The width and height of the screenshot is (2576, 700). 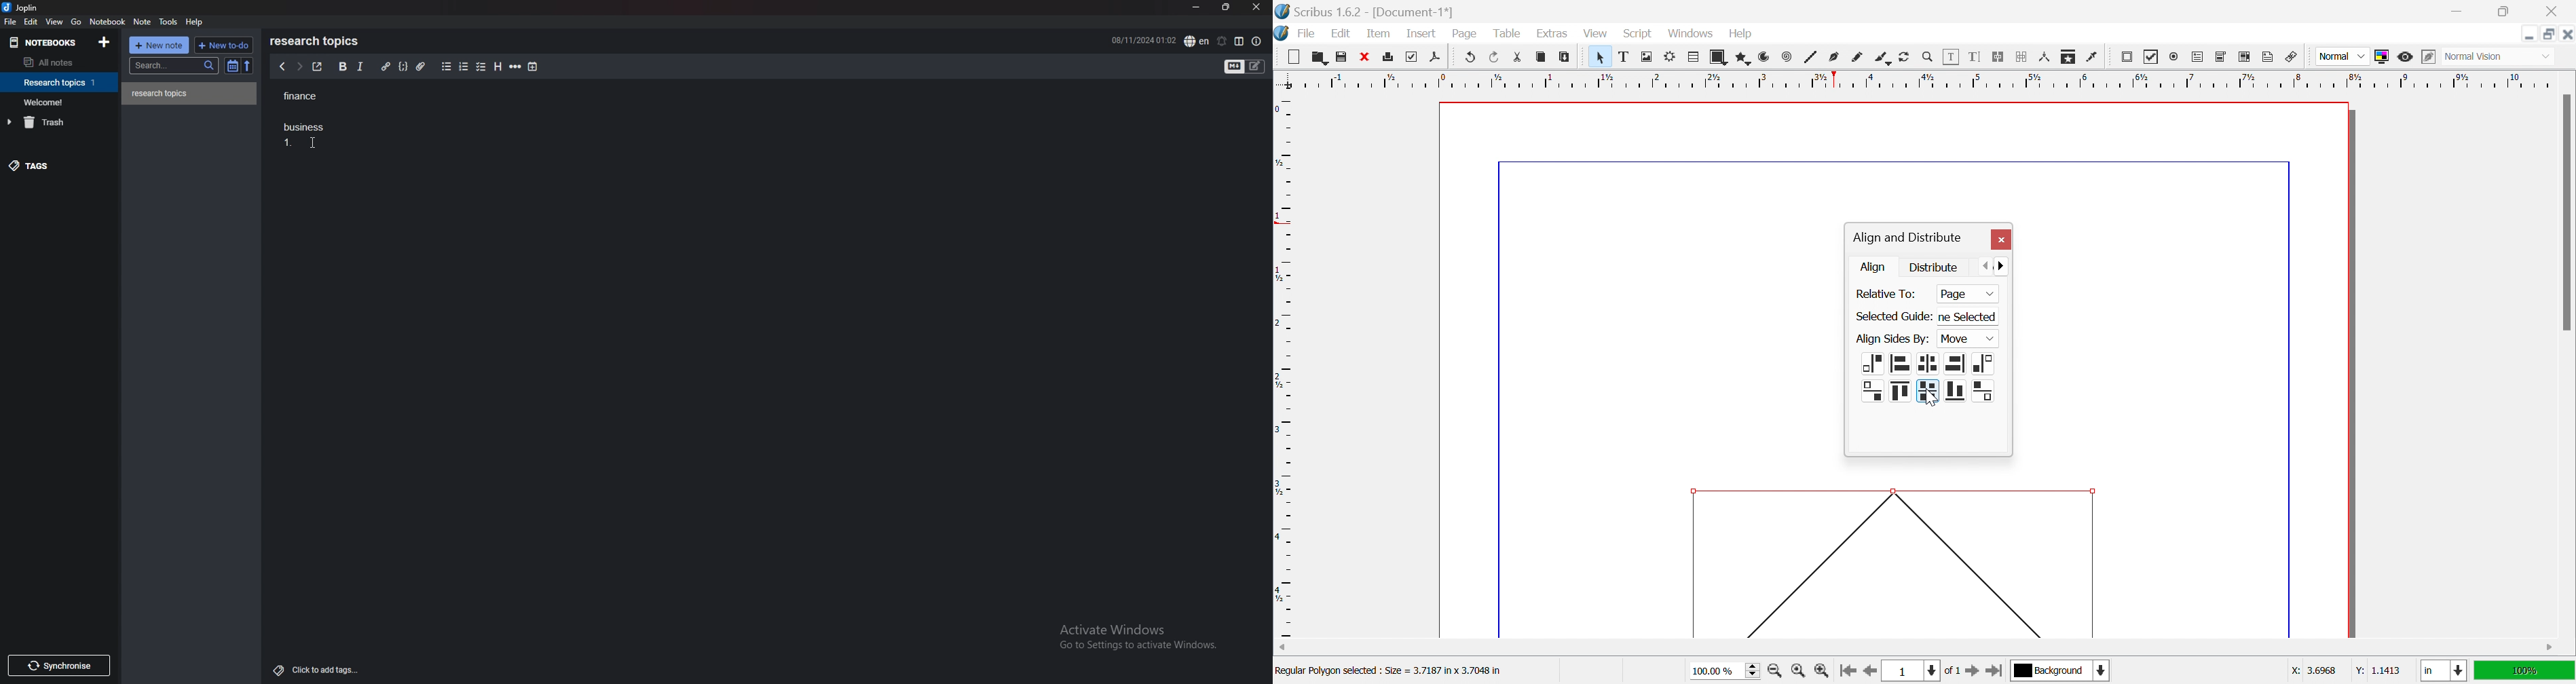 What do you see at coordinates (2021, 57) in the screenshot?
I see `Unlink text frames` at bounding box center [2021, 57].